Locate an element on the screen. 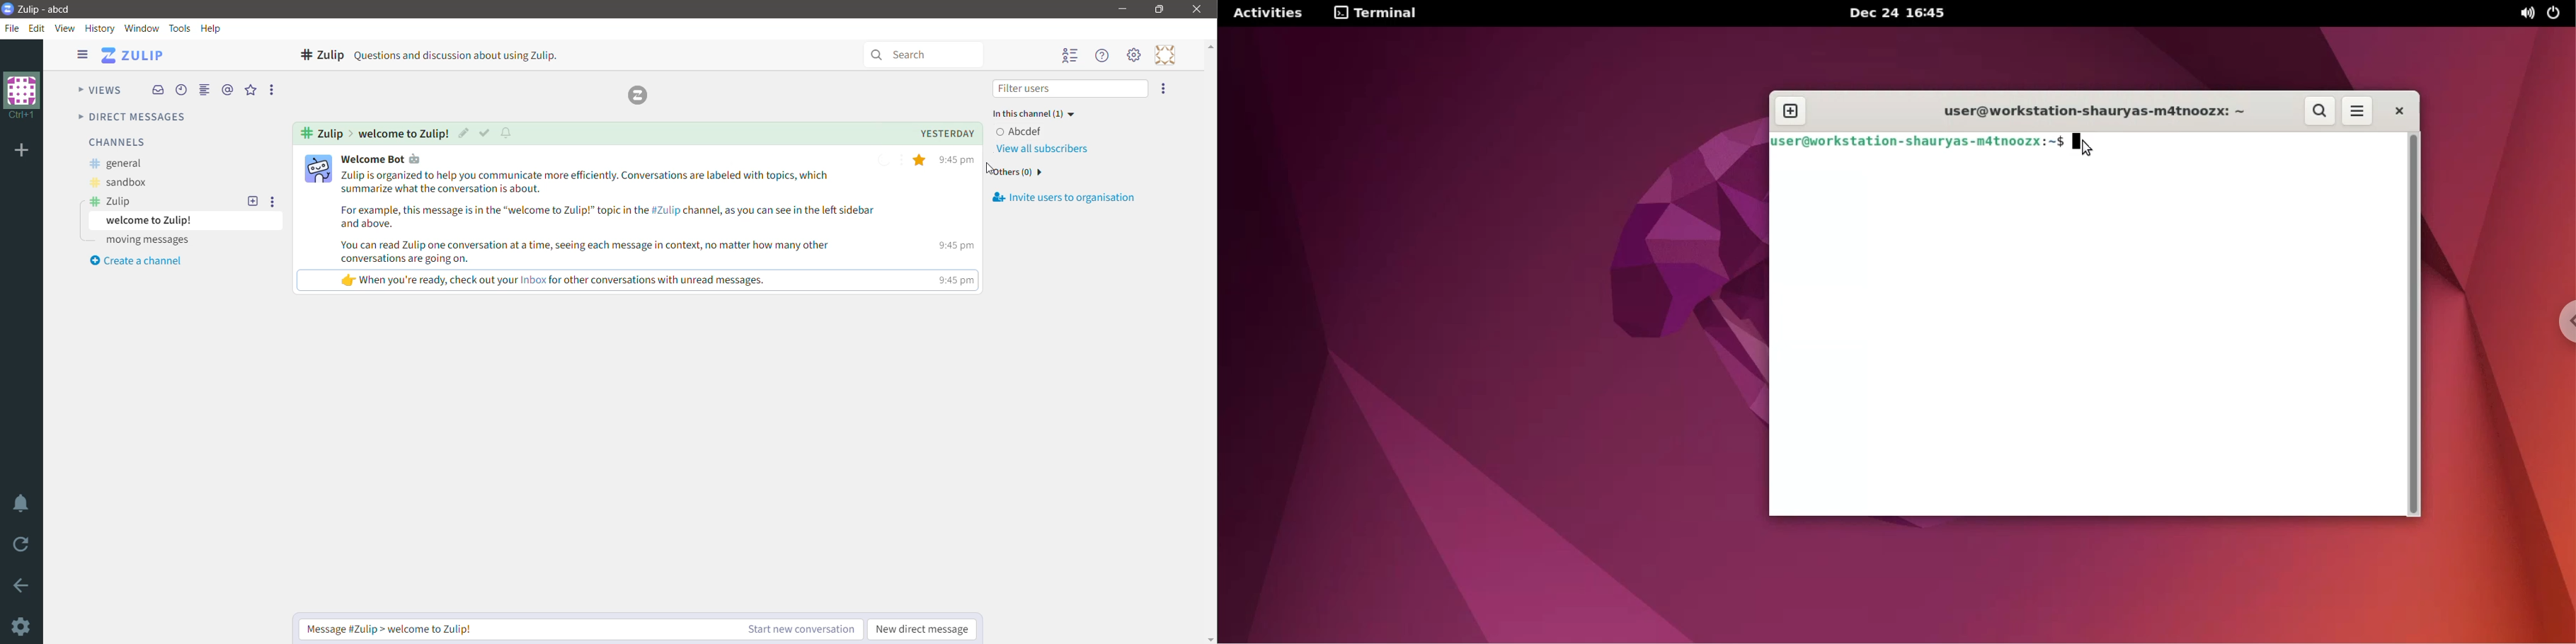  Zulip is located at coordinates (111, 202).